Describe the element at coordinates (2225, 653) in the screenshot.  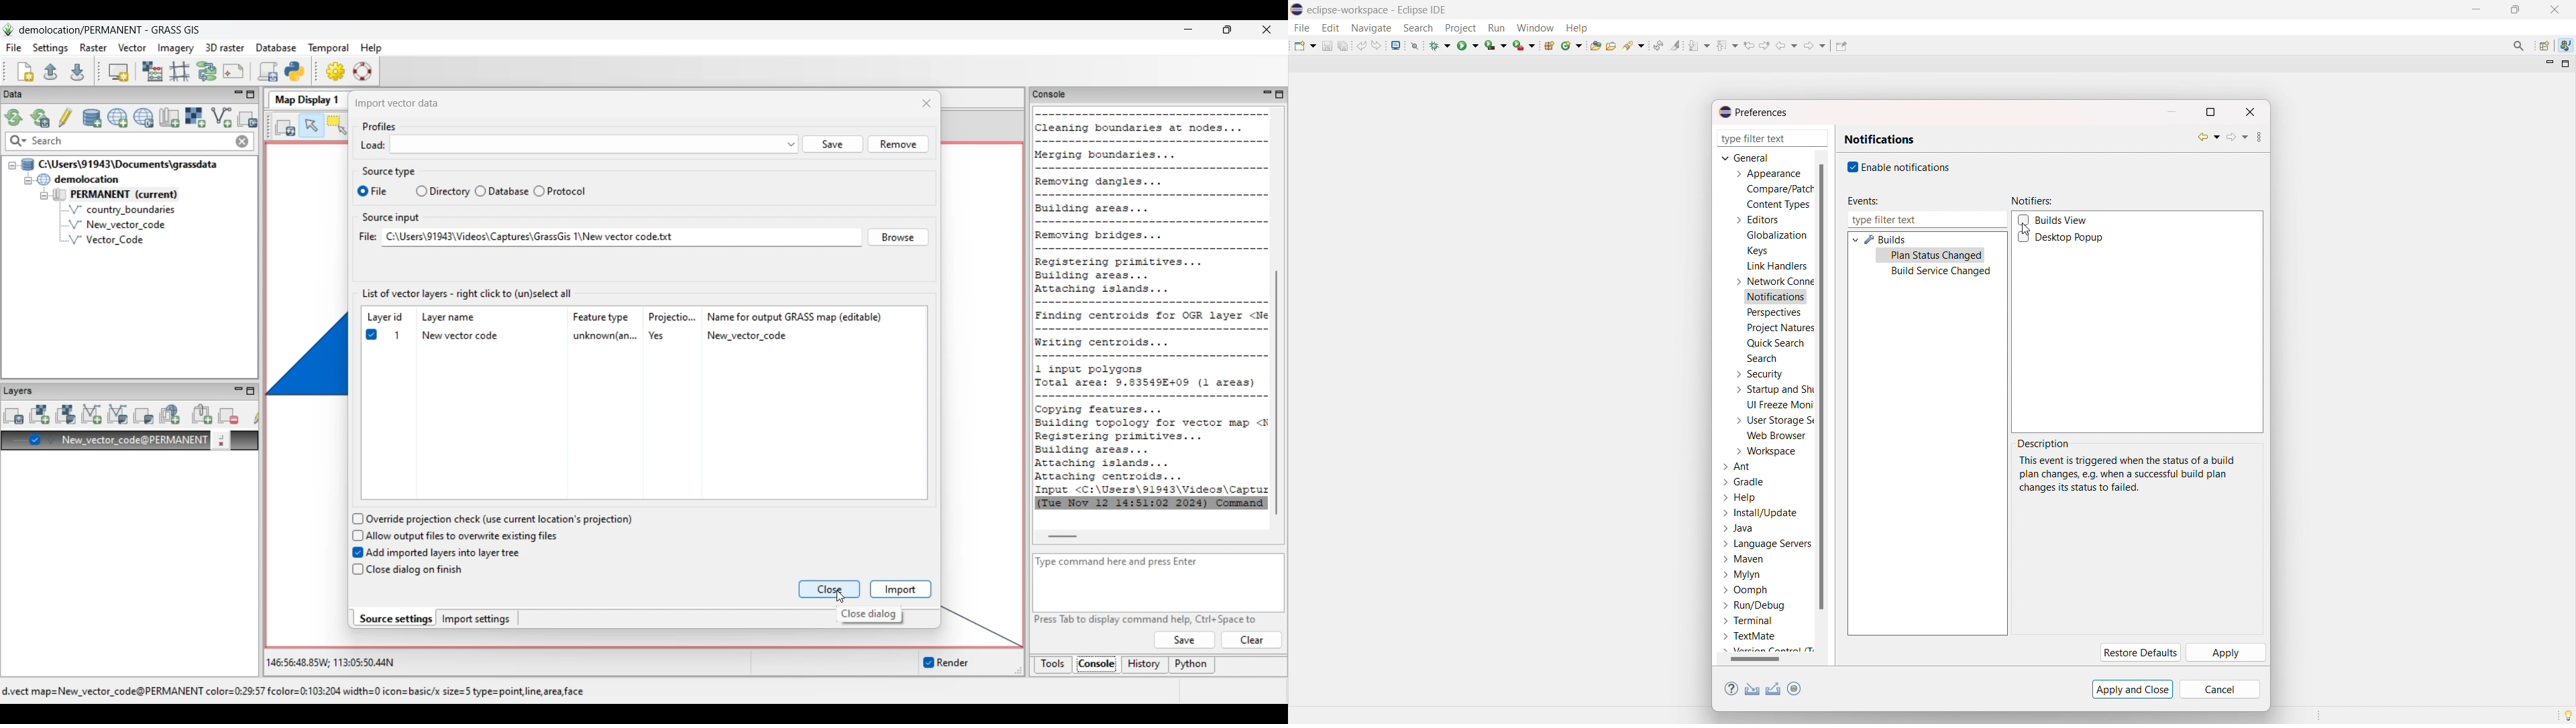
I see `apply` at that location.